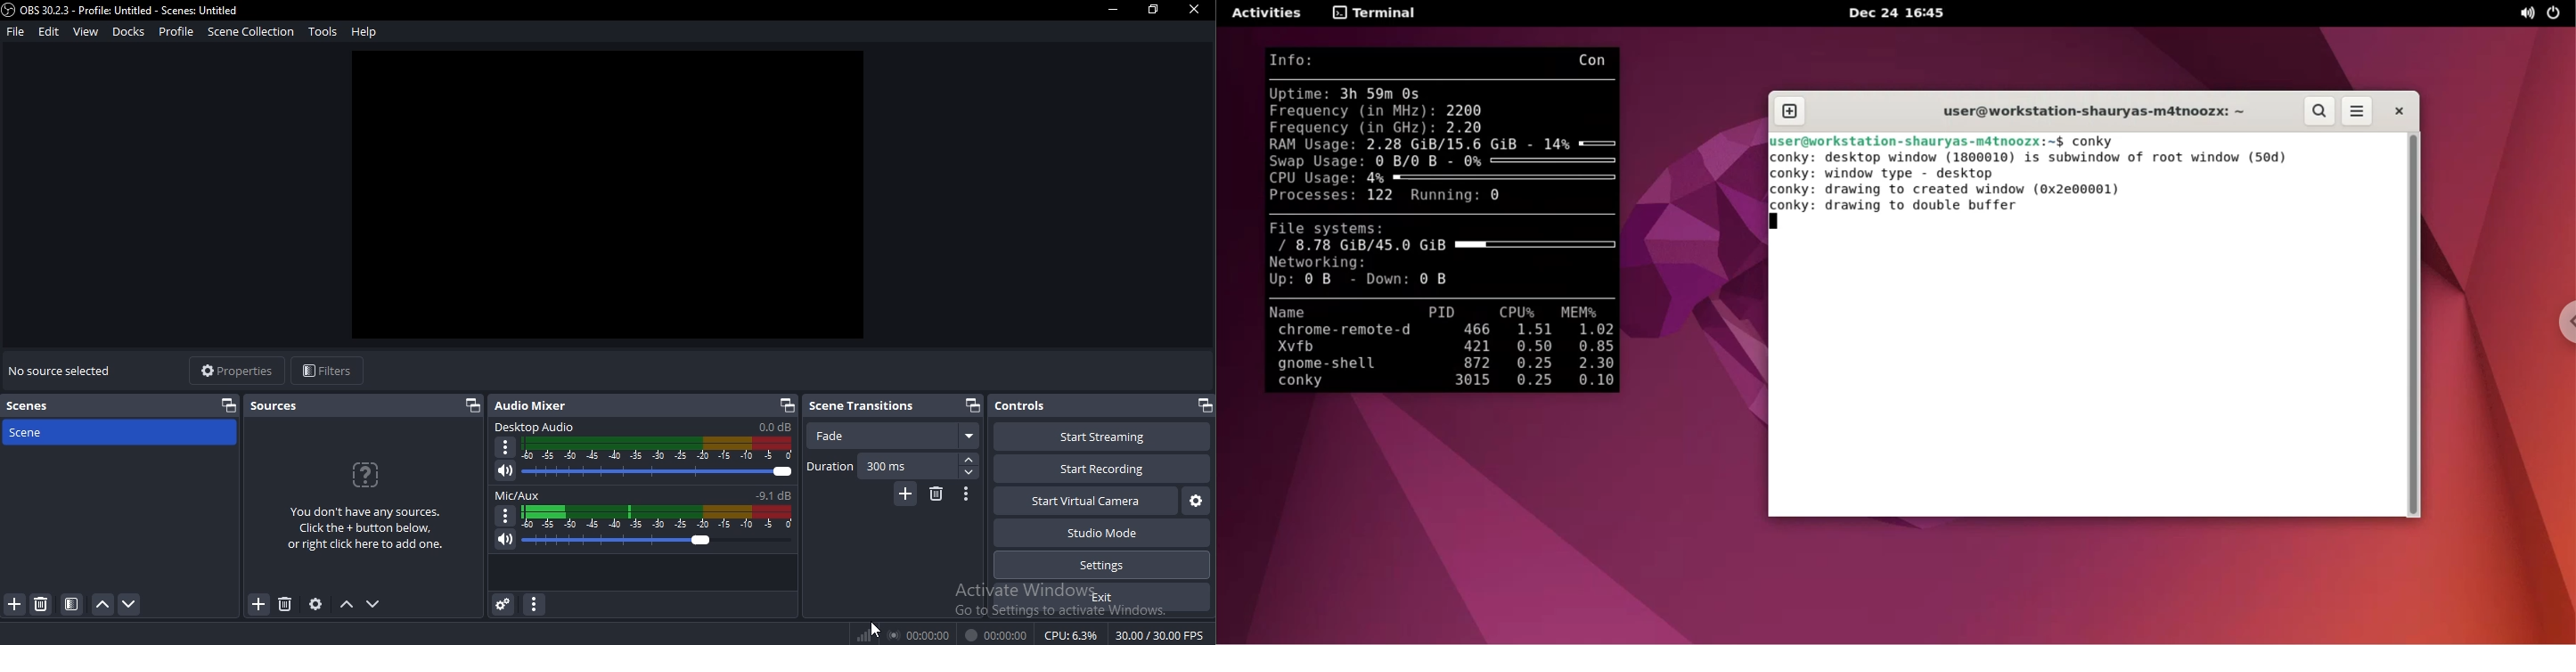 The width and height of the screenshot is (2576, 672). What do you see at coordinates (131, 604) in the screenshot?
I see `move down scene` at bounding box center [131, 604].